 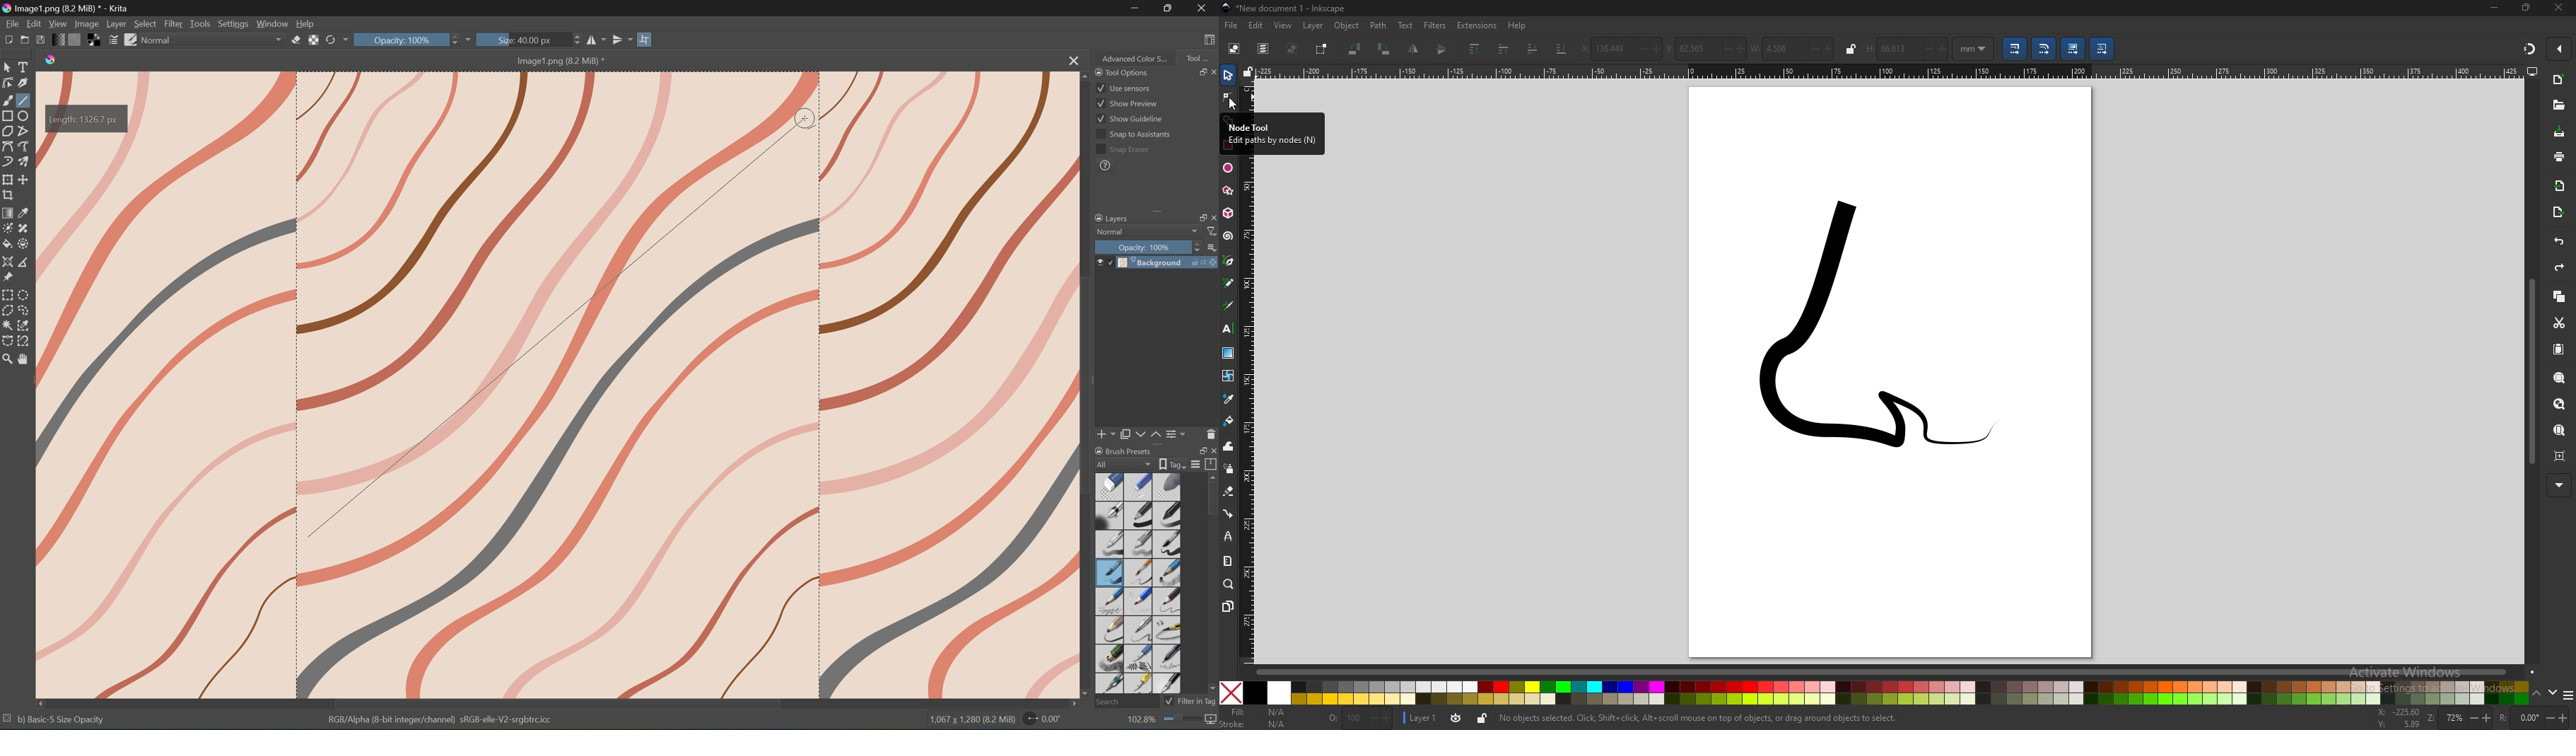 I want to click on rotate 90 degree cw, so click(x=1385, y=49).